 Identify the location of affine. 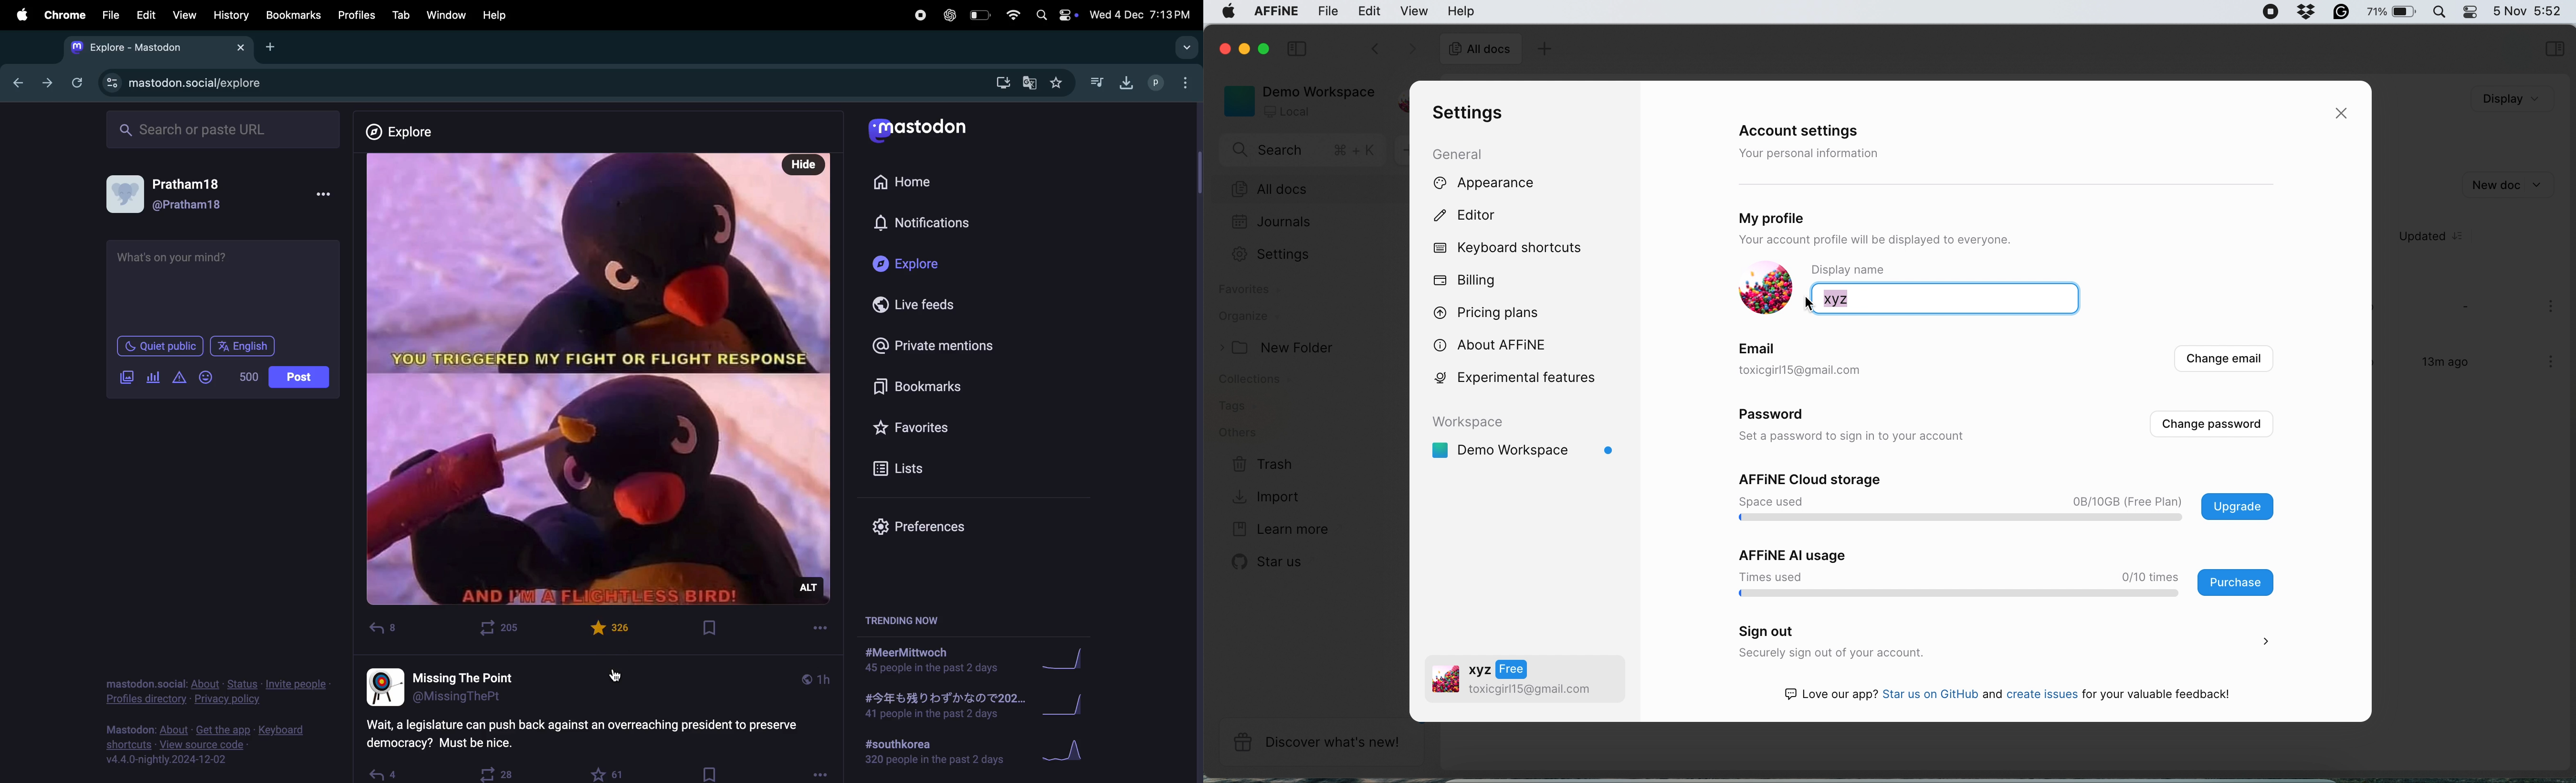
(1274, 13).